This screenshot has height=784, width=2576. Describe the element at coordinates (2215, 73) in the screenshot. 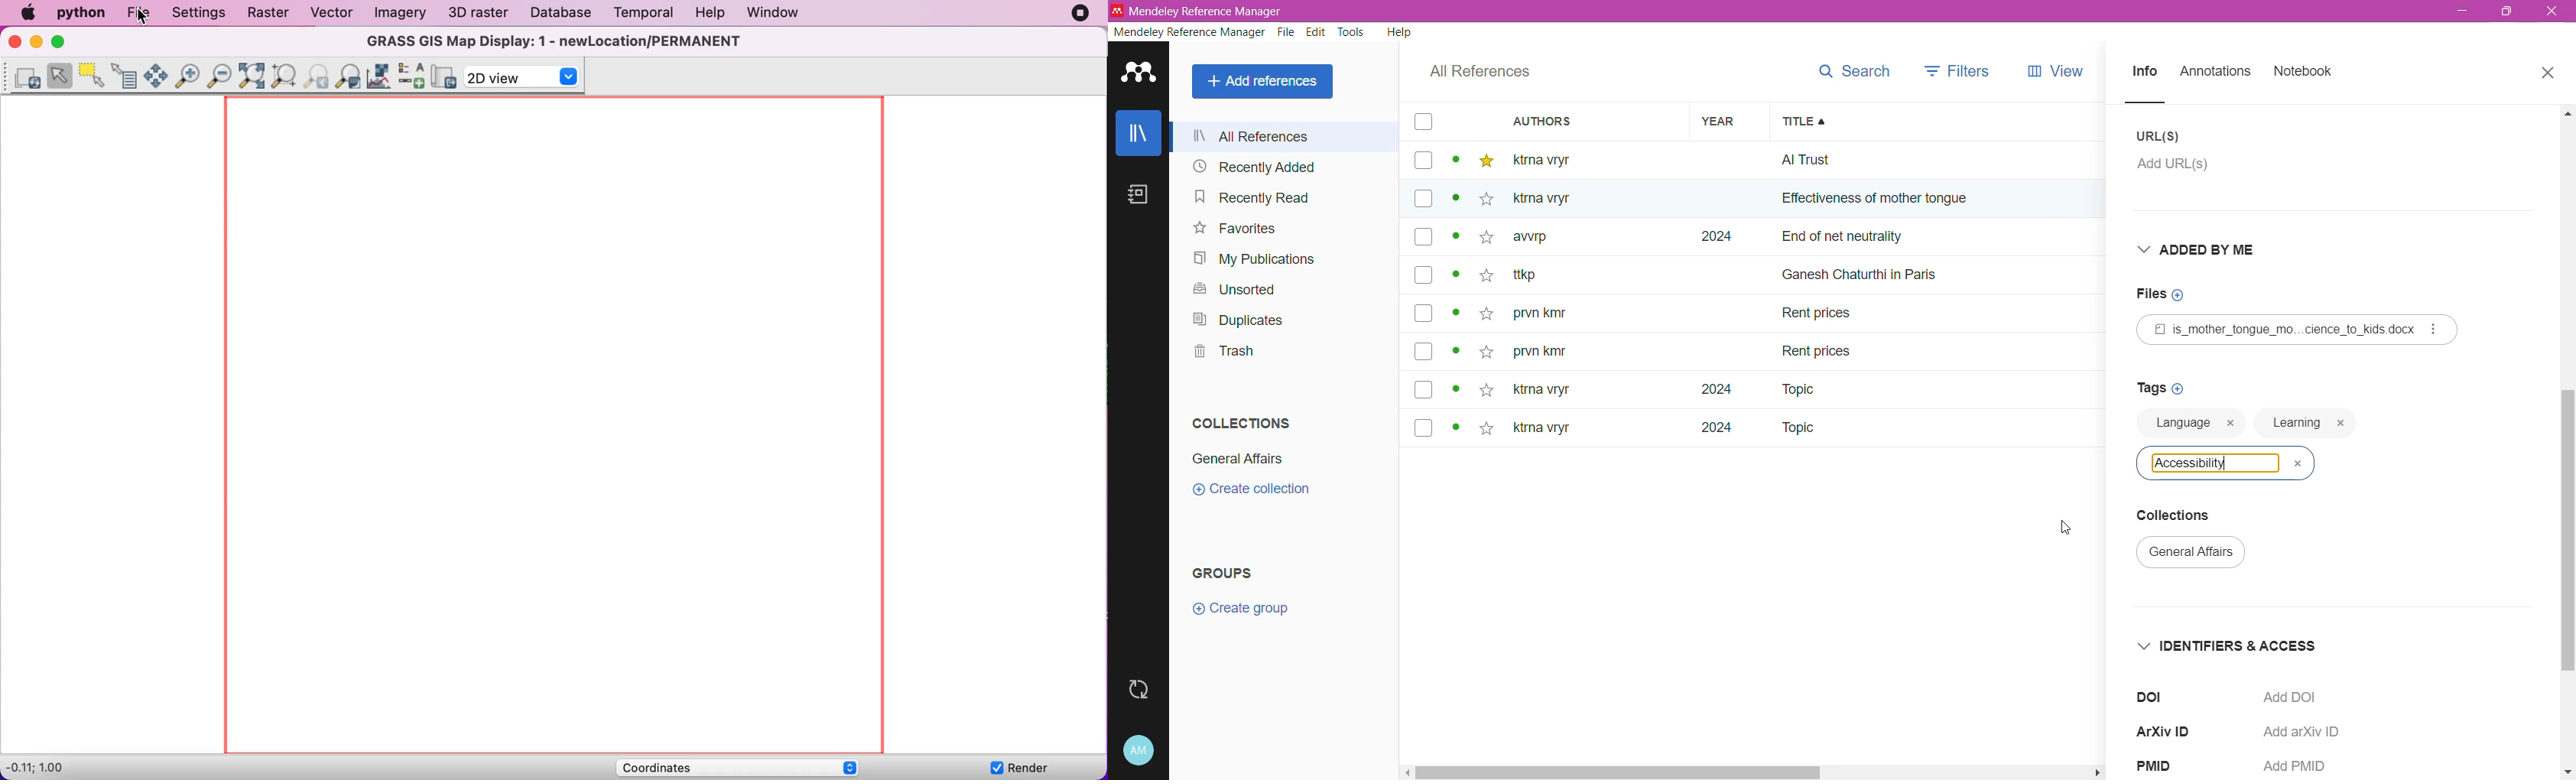

I see `Annotations` at that location.